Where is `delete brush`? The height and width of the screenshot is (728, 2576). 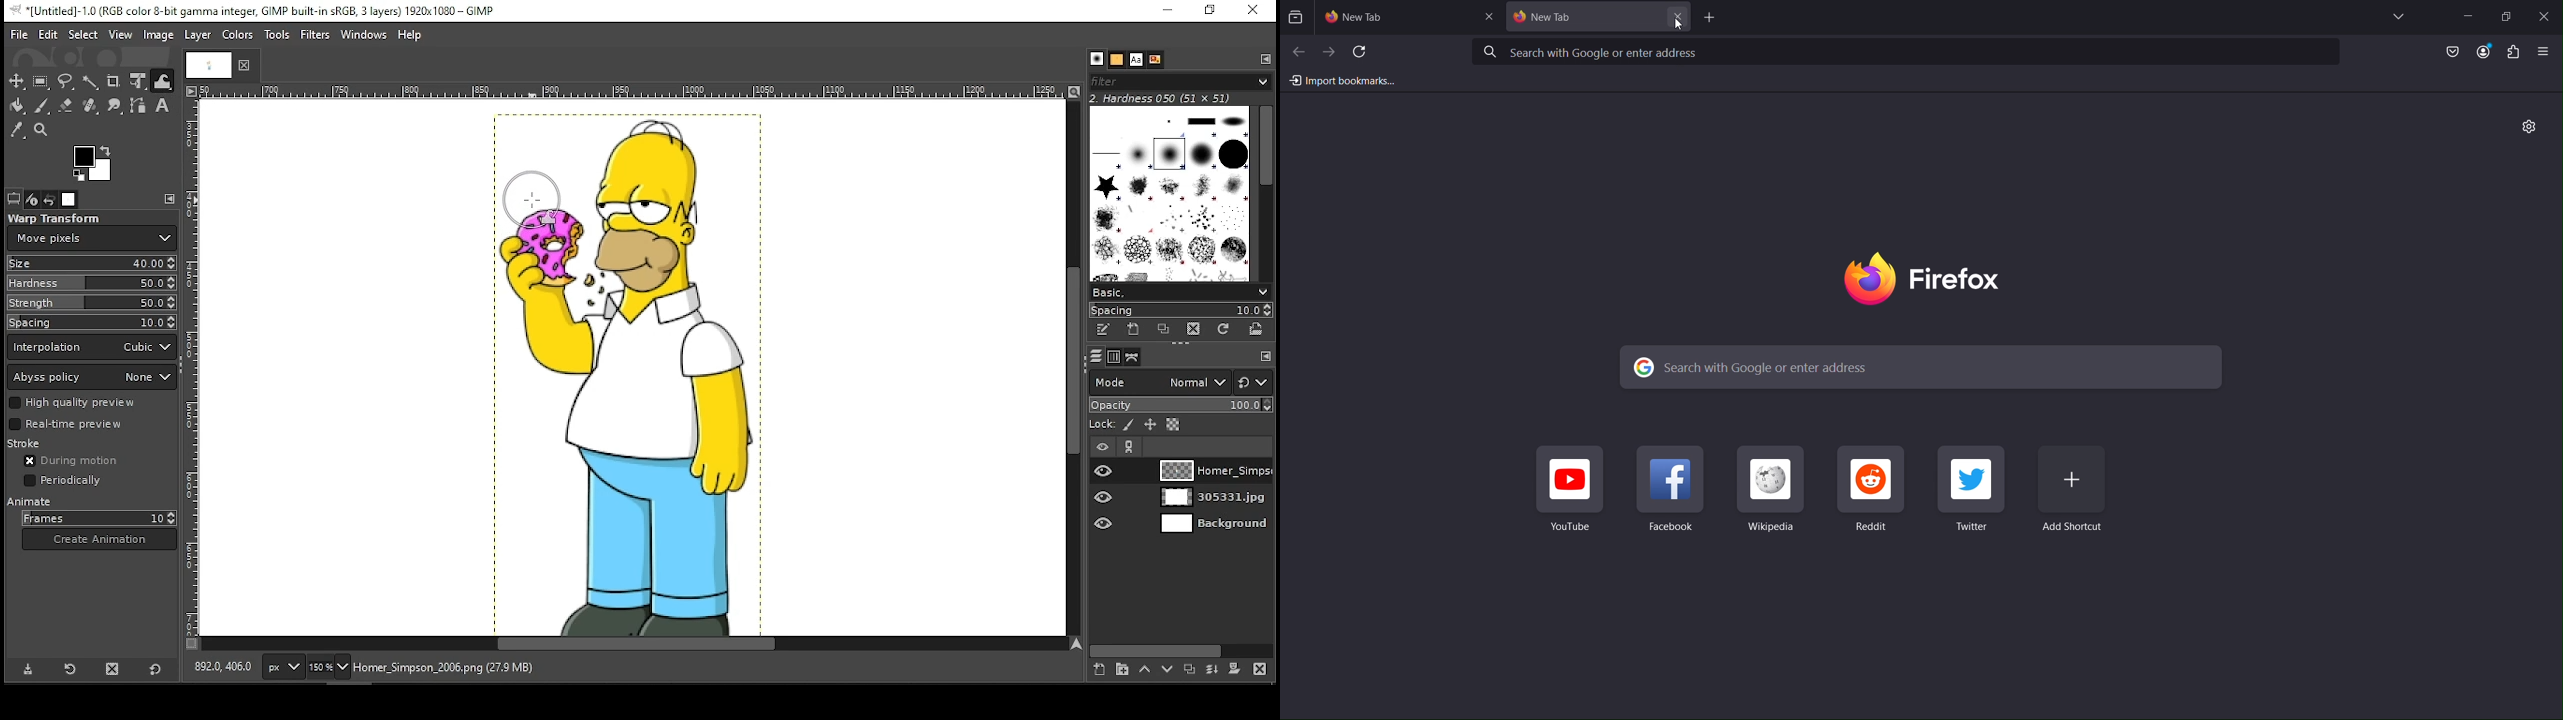
delete brush is located at coordinates (1193, 329).